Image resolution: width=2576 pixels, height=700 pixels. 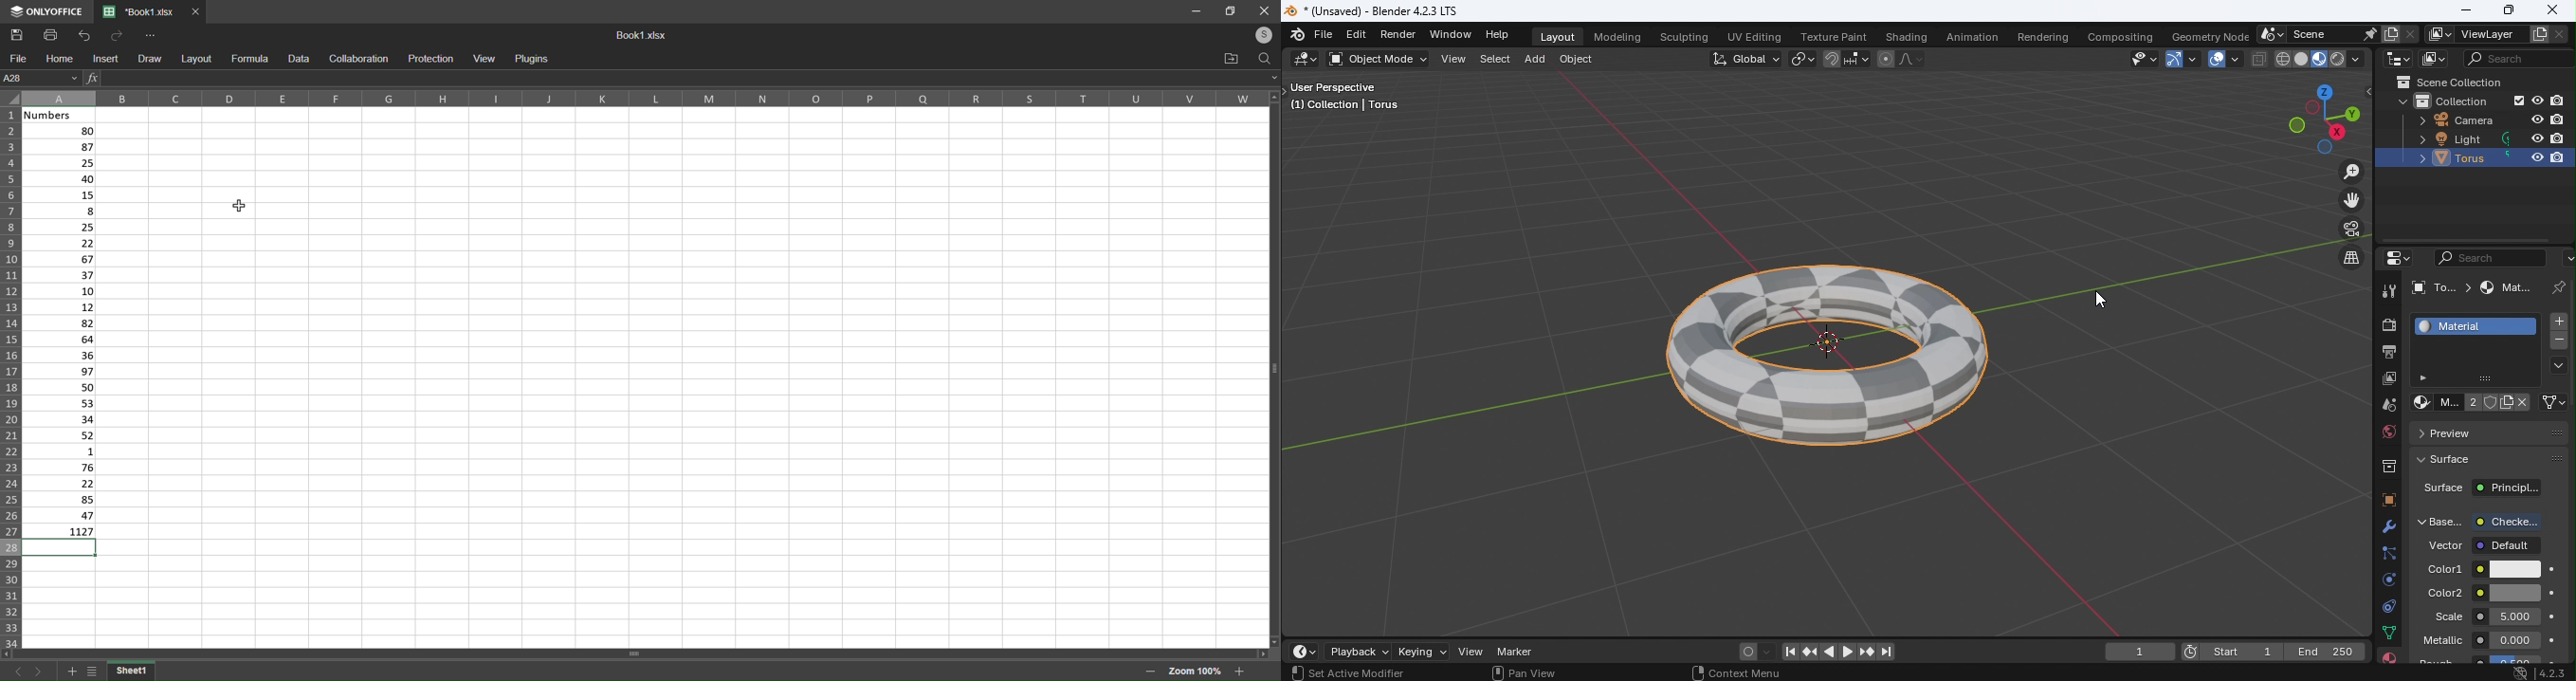 What do you see at coordinates (1420, 652) in the screenshot?
I see `Keying` at bounding box center [1420, 652].